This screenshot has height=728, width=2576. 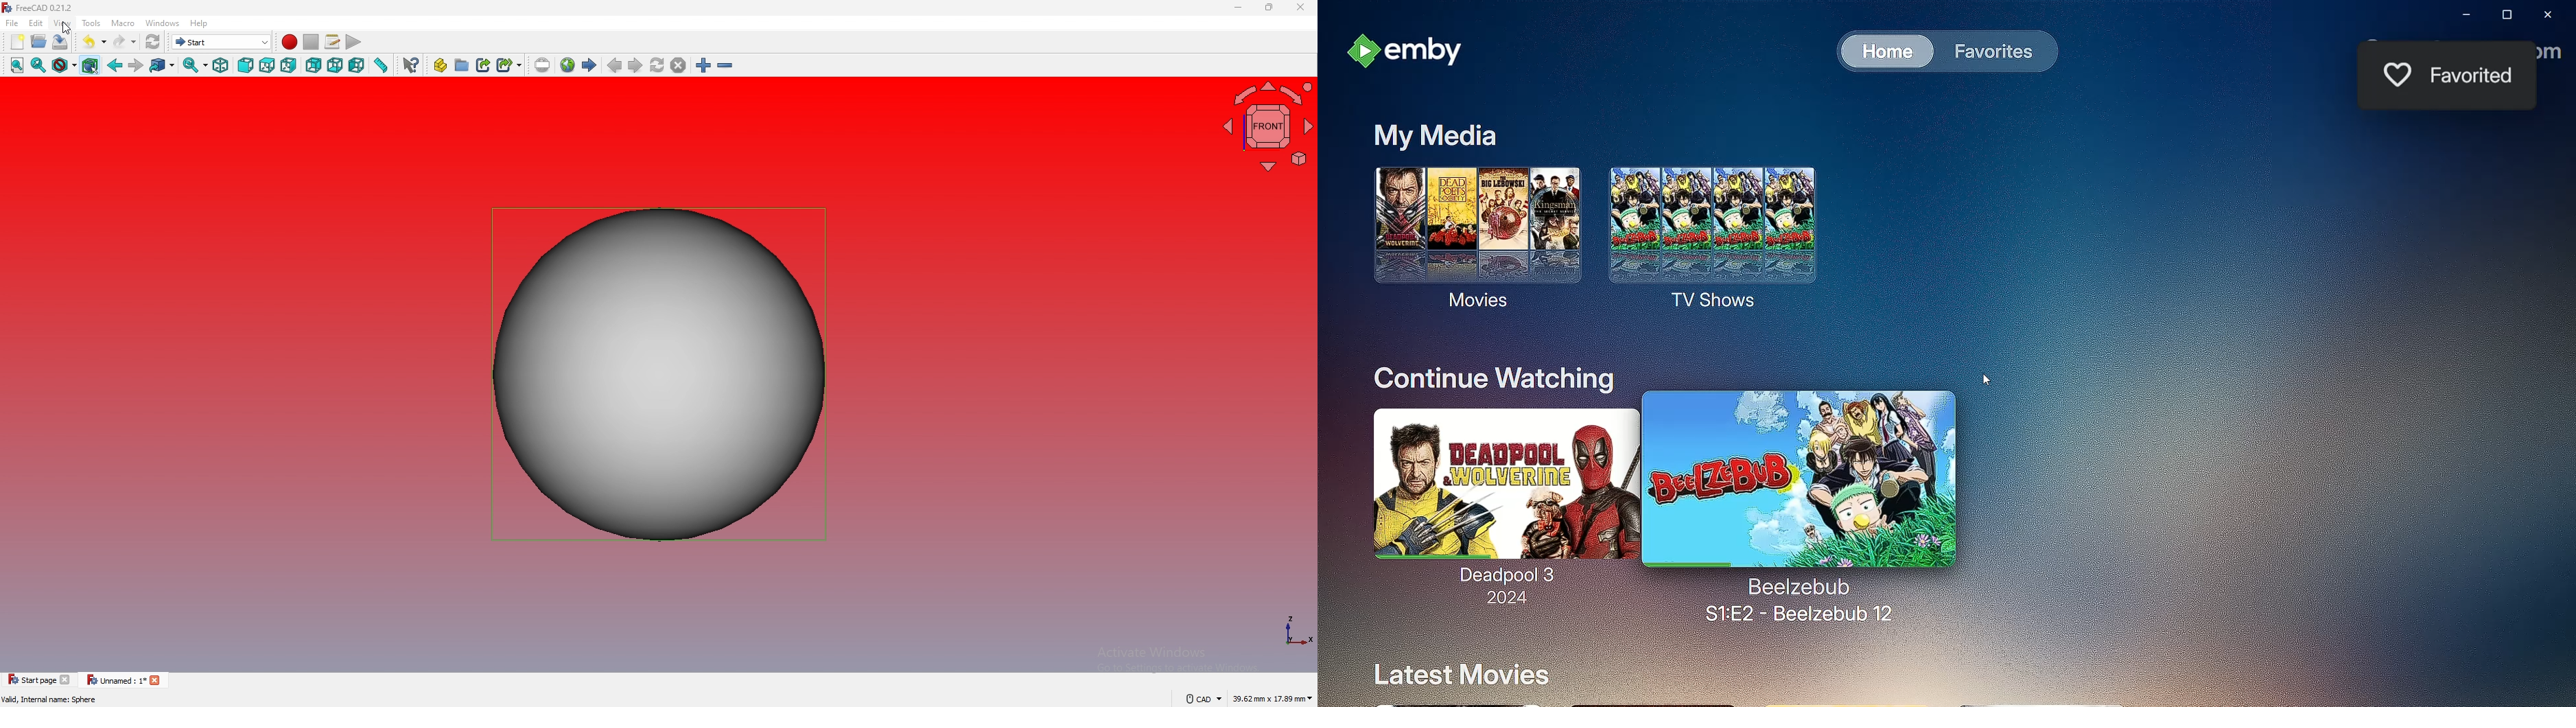 What do you see at coordinates (1991, 51) in the screenshot?
I see `Favorites` at bounding box center [1991, 51].